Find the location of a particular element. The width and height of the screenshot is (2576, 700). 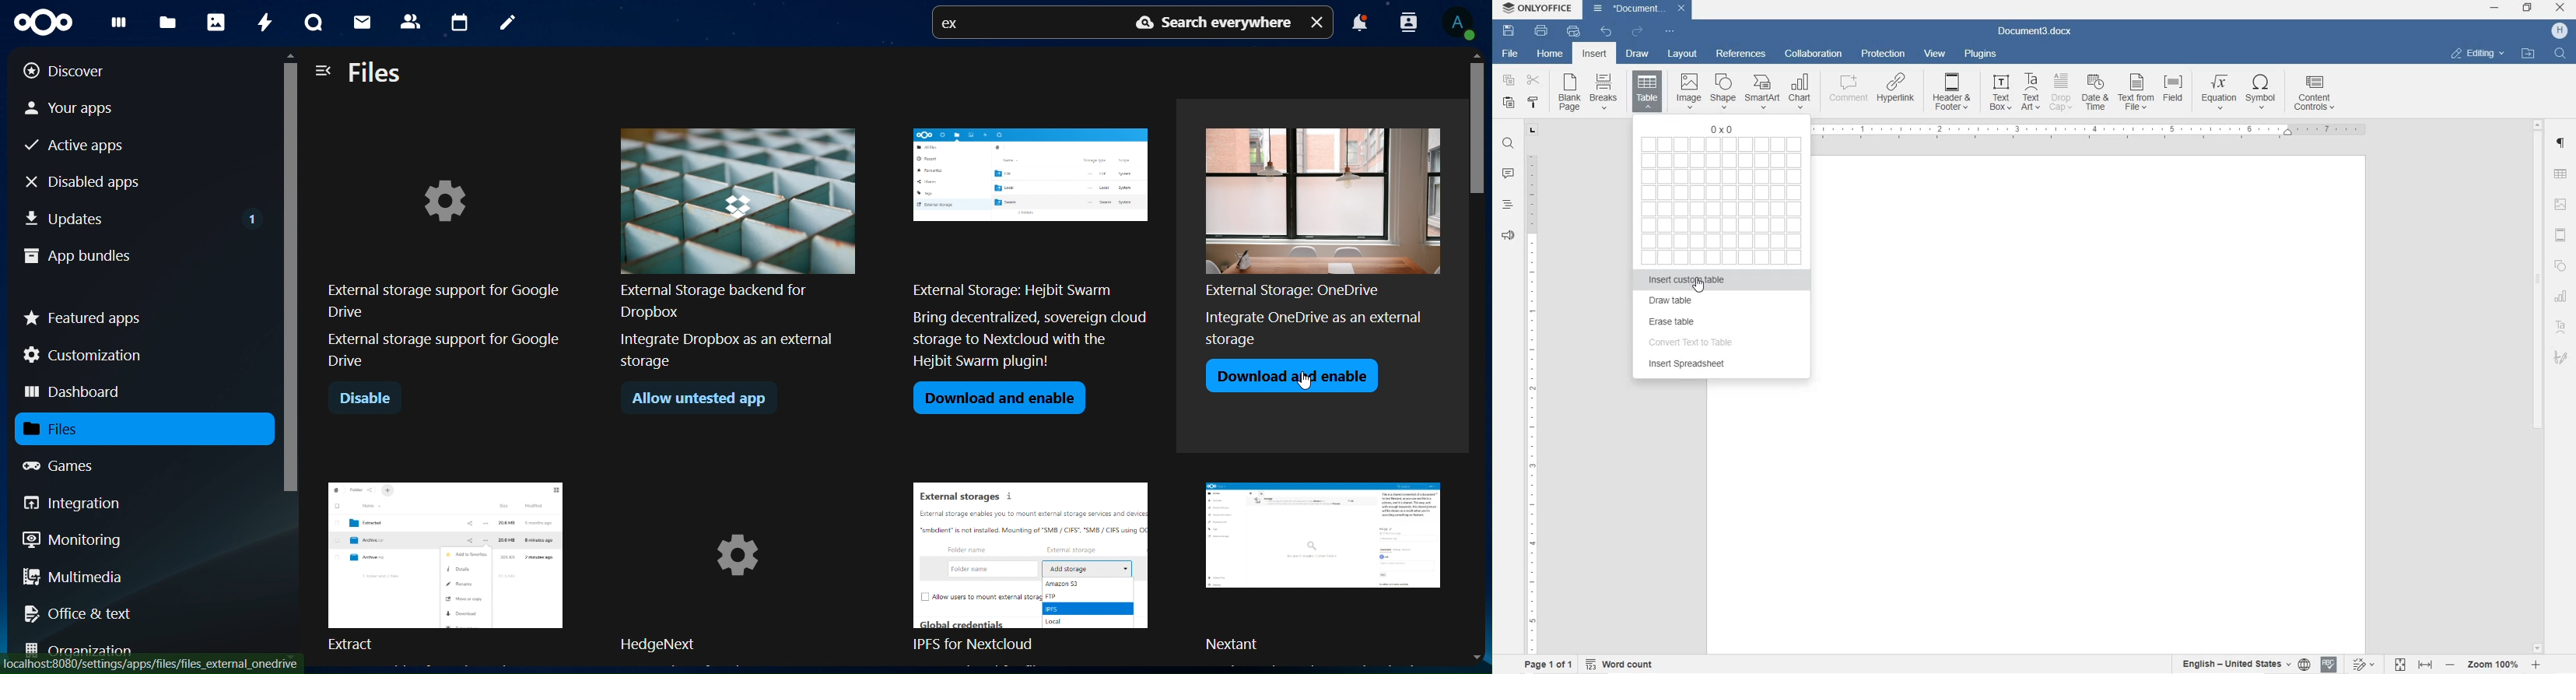

erase table is located at coordinates (1674, 321).